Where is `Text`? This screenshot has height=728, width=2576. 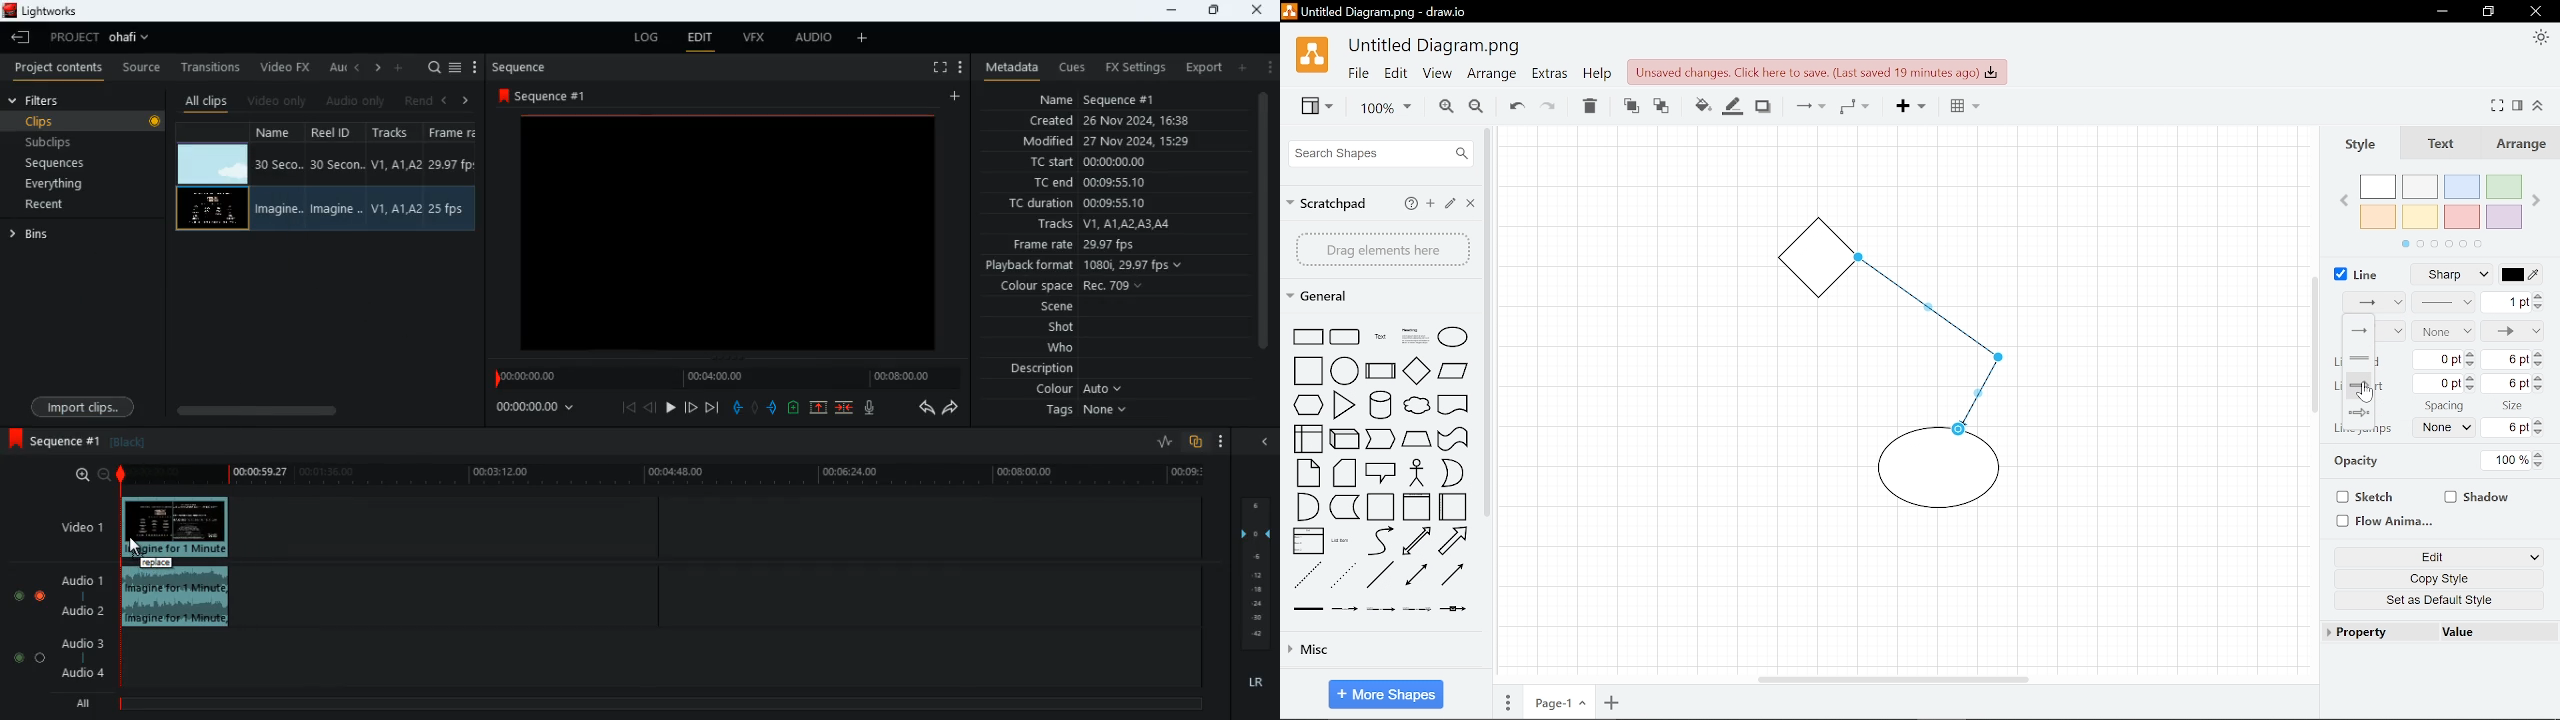
Text is located at coordinates (2445, 146).